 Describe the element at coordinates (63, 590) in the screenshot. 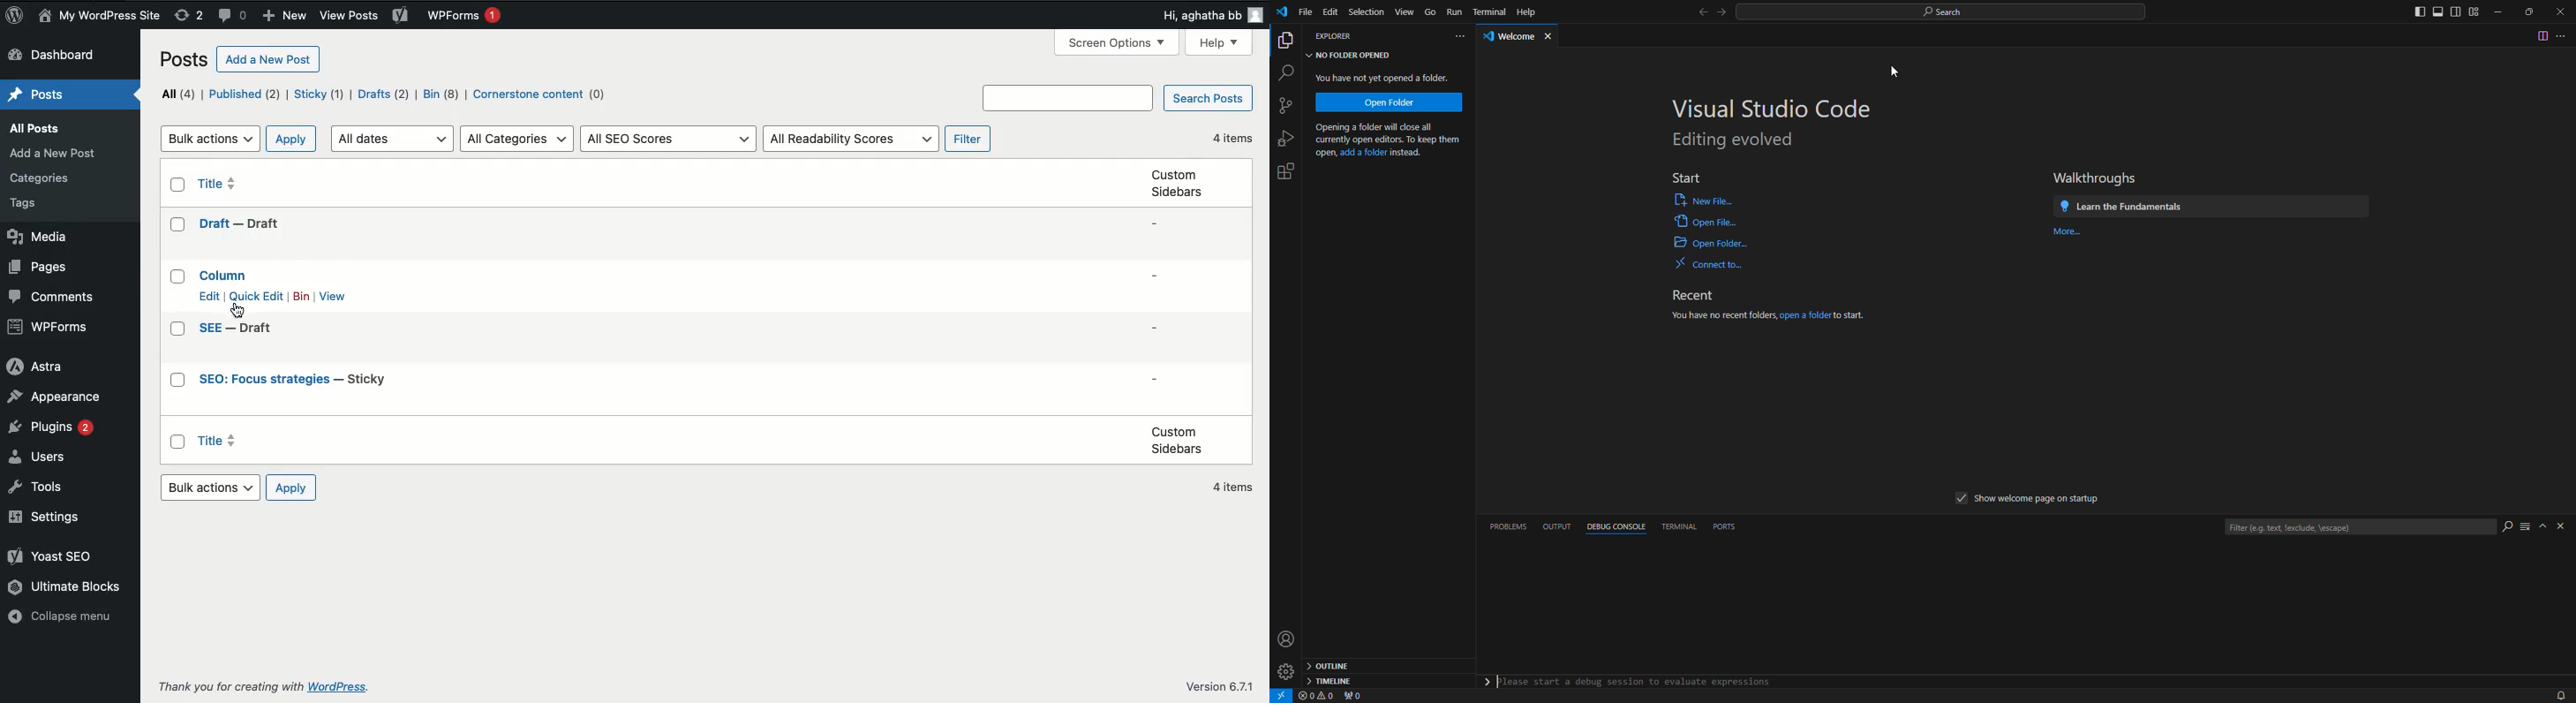

I see `Ultimate blocks` at that location.